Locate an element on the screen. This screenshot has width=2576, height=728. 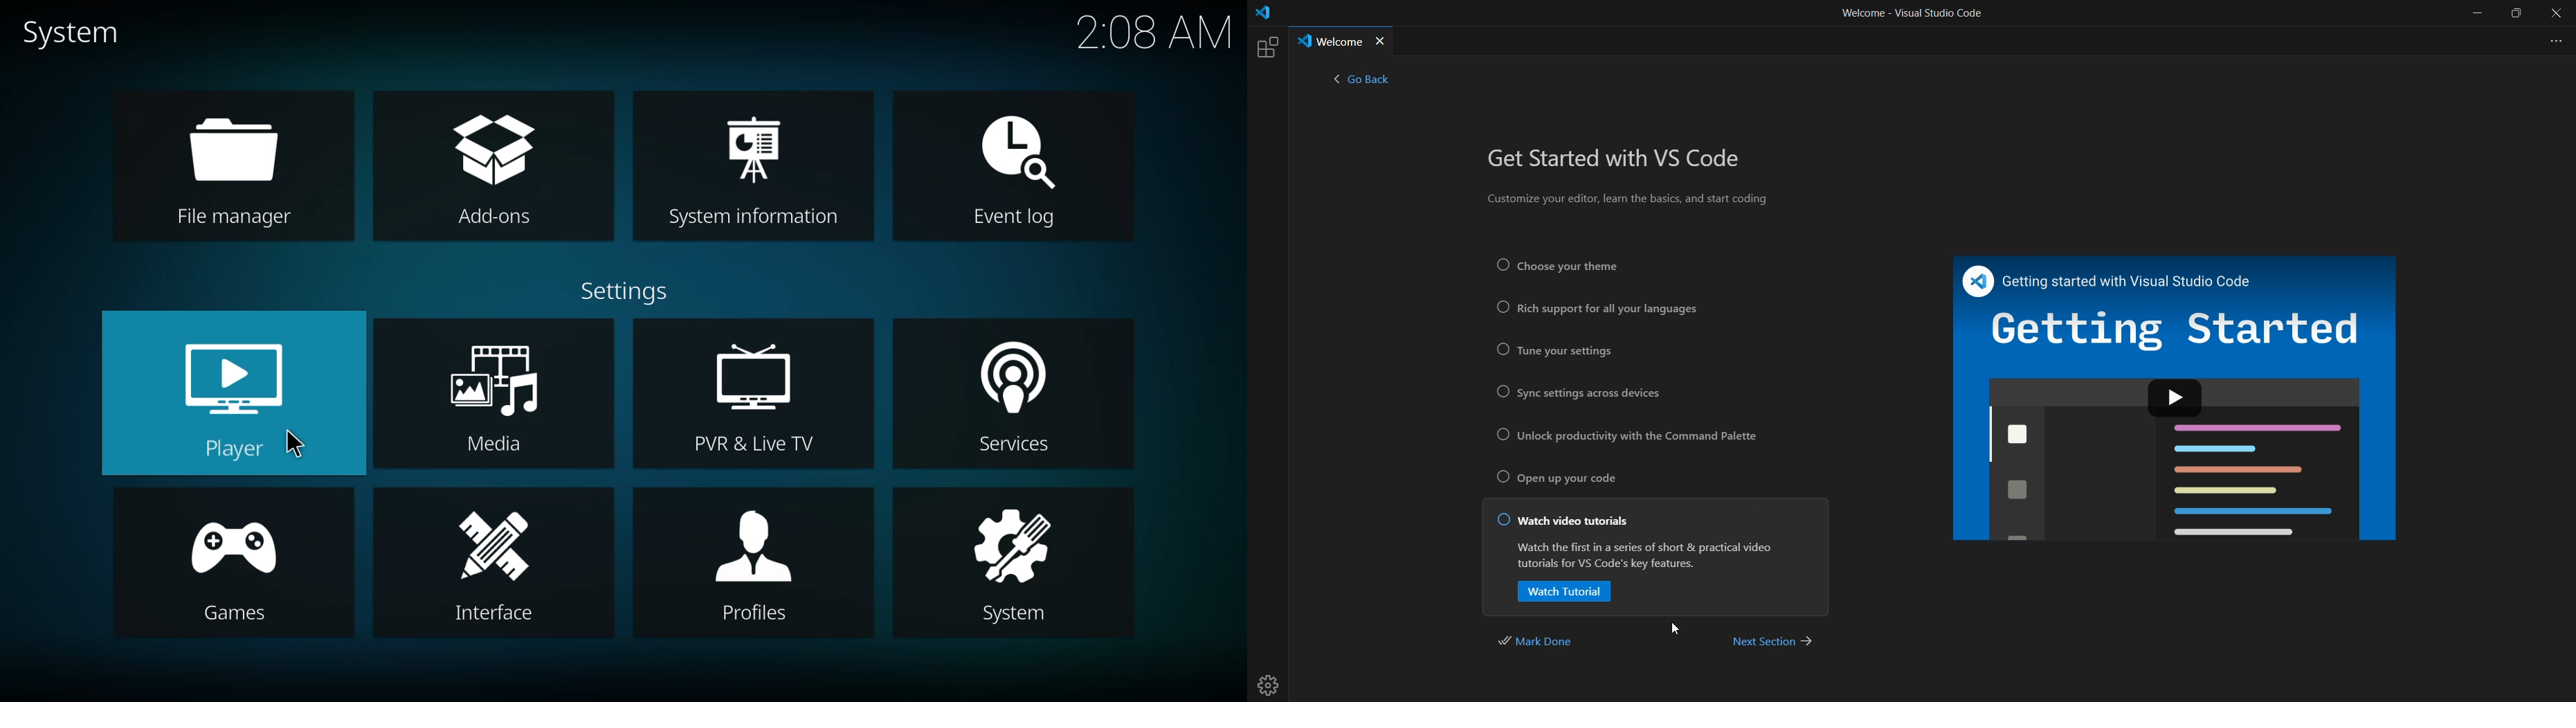
cursor is located at coordinates (1678, 631).